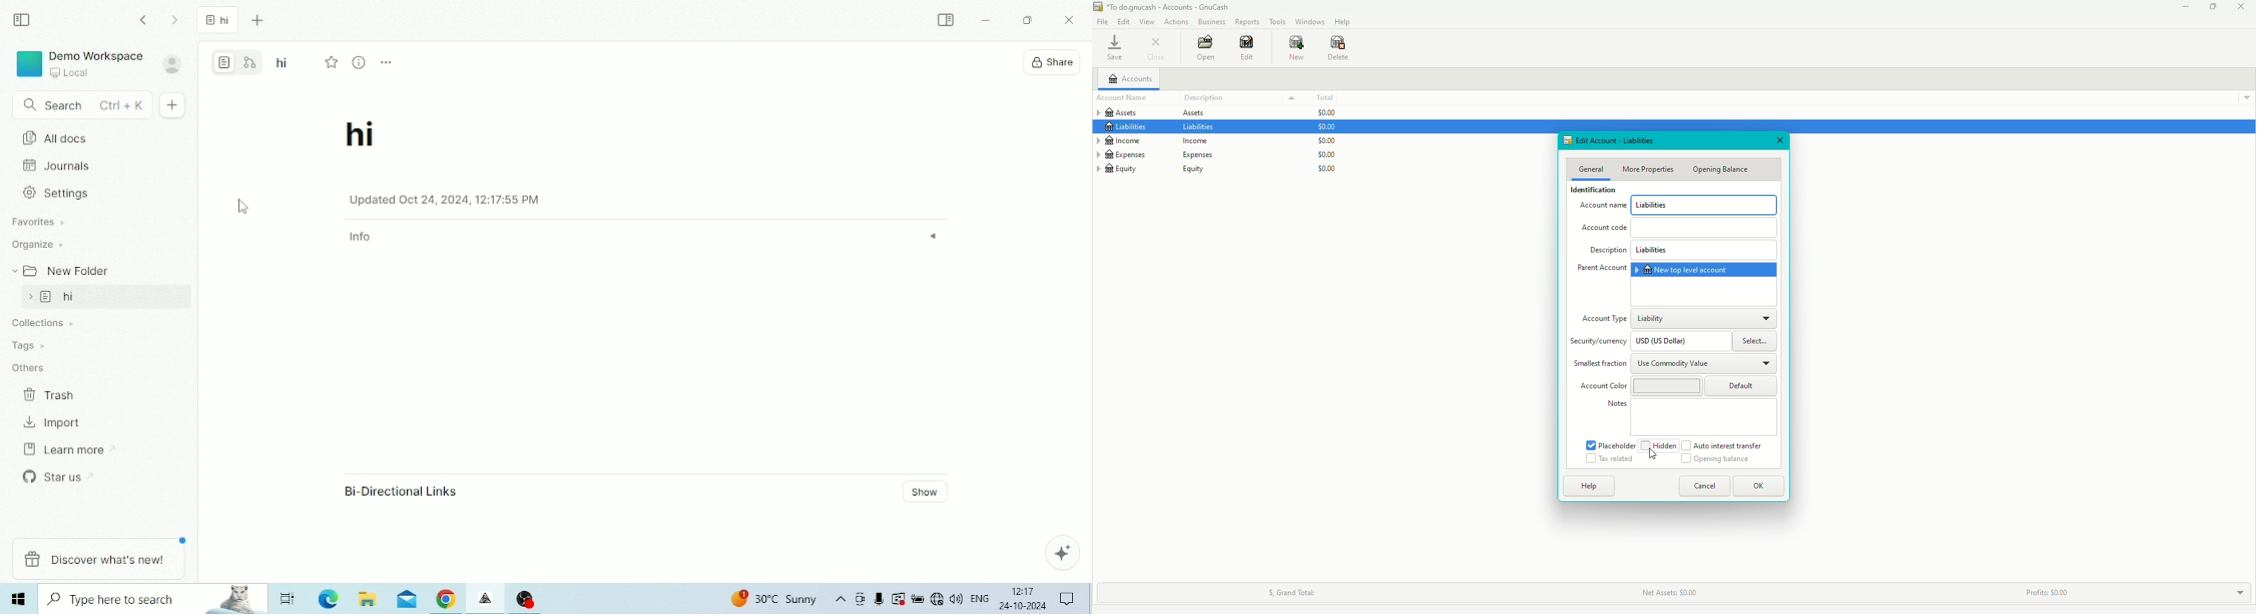  What do you see at coordinates (1024, 590) in the screenshot?
I see `Time` at bounding box center [1024, 590].